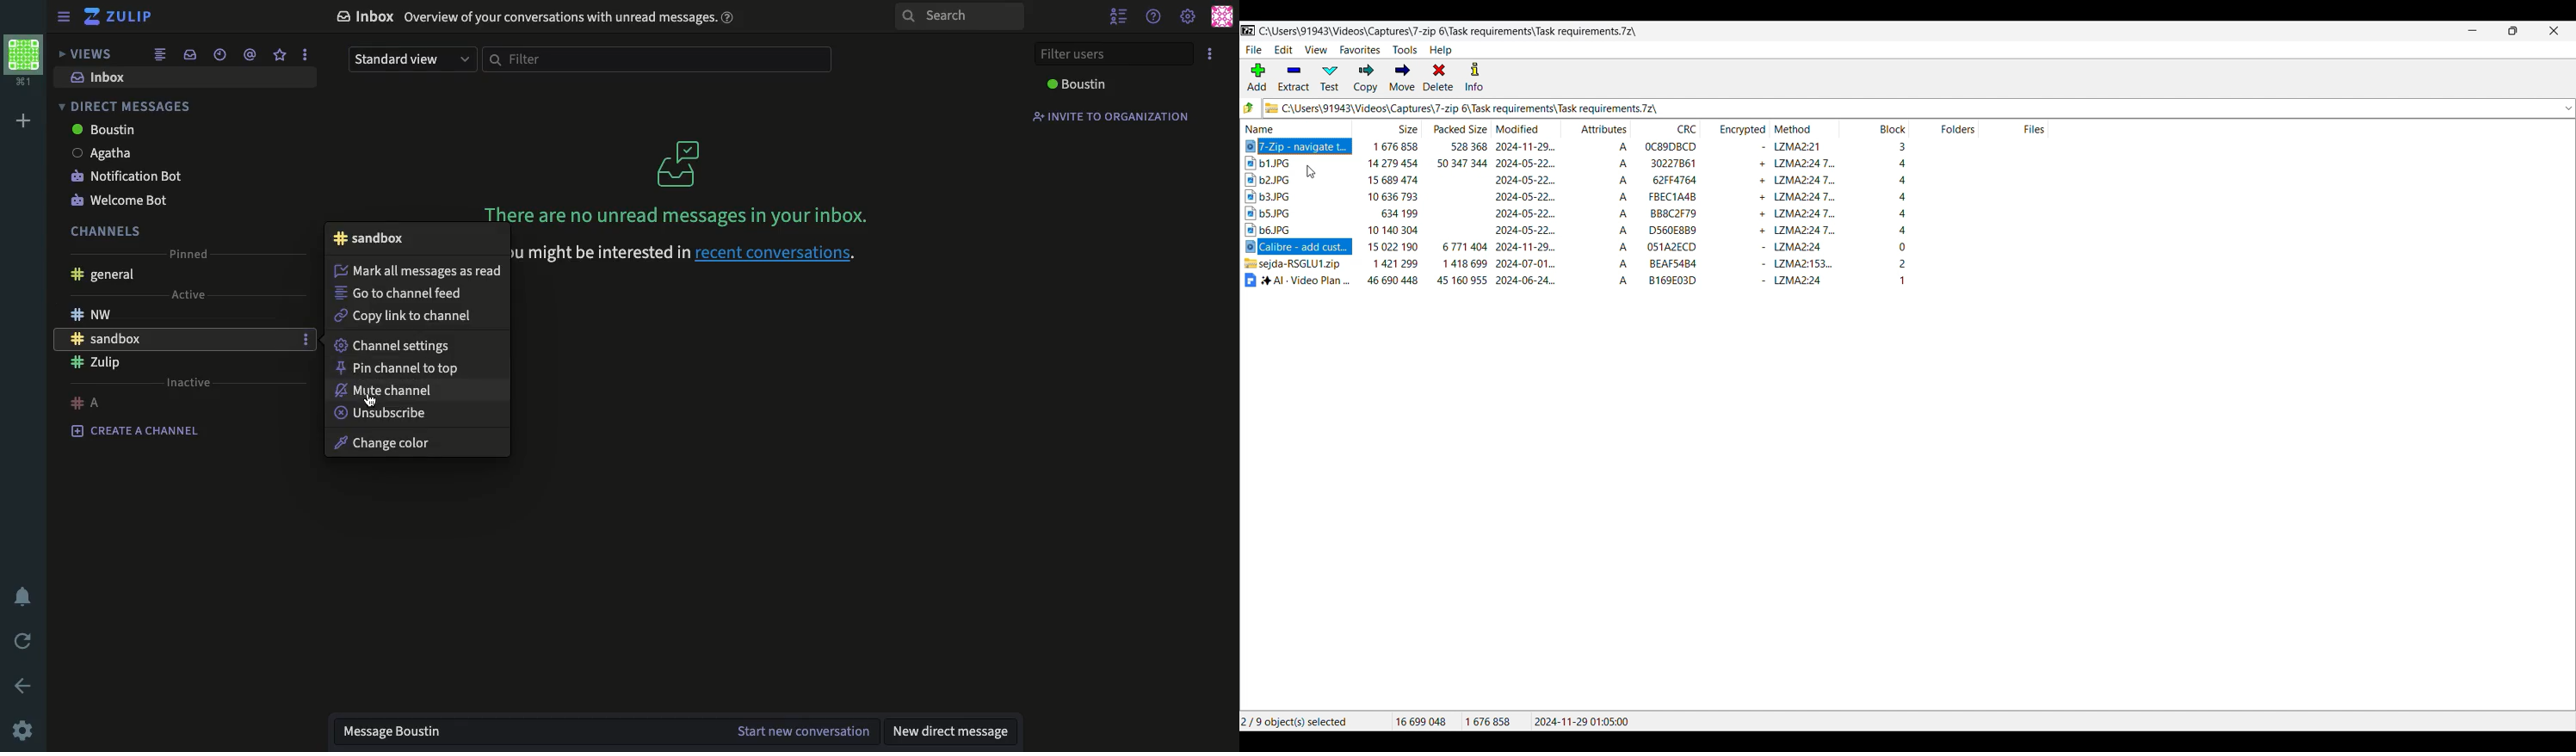  Describe the element at coordinates (1253, 49) in the screenshot. I see `File menu ` at that location.